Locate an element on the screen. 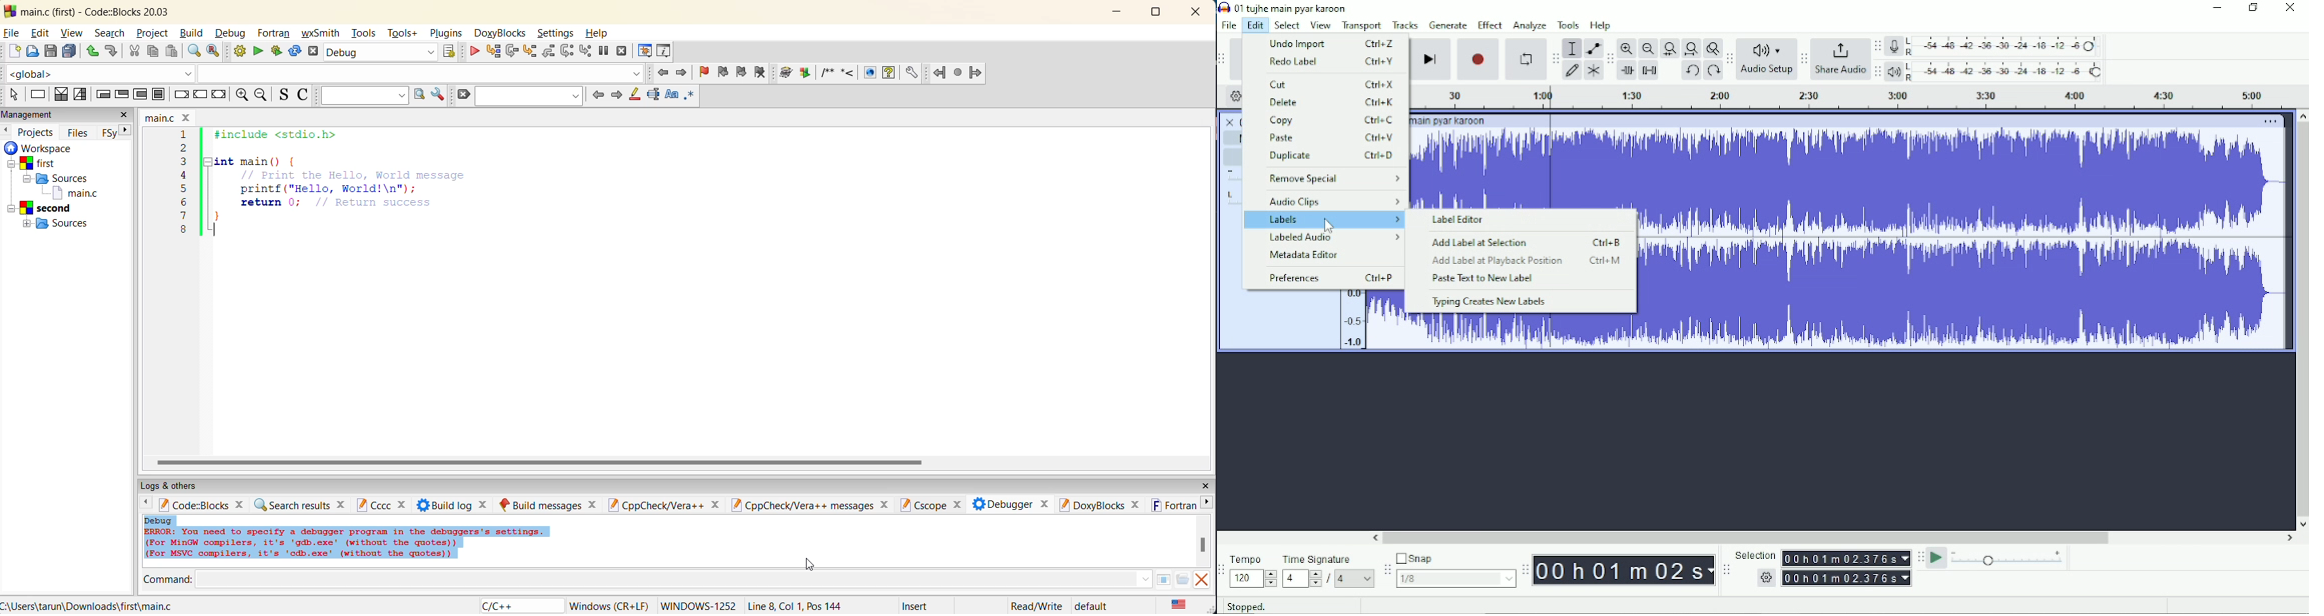 The image size is (2324, 616). C:\Users\tarun\Downloads\first\main.c is located at coordinates (91, 605).